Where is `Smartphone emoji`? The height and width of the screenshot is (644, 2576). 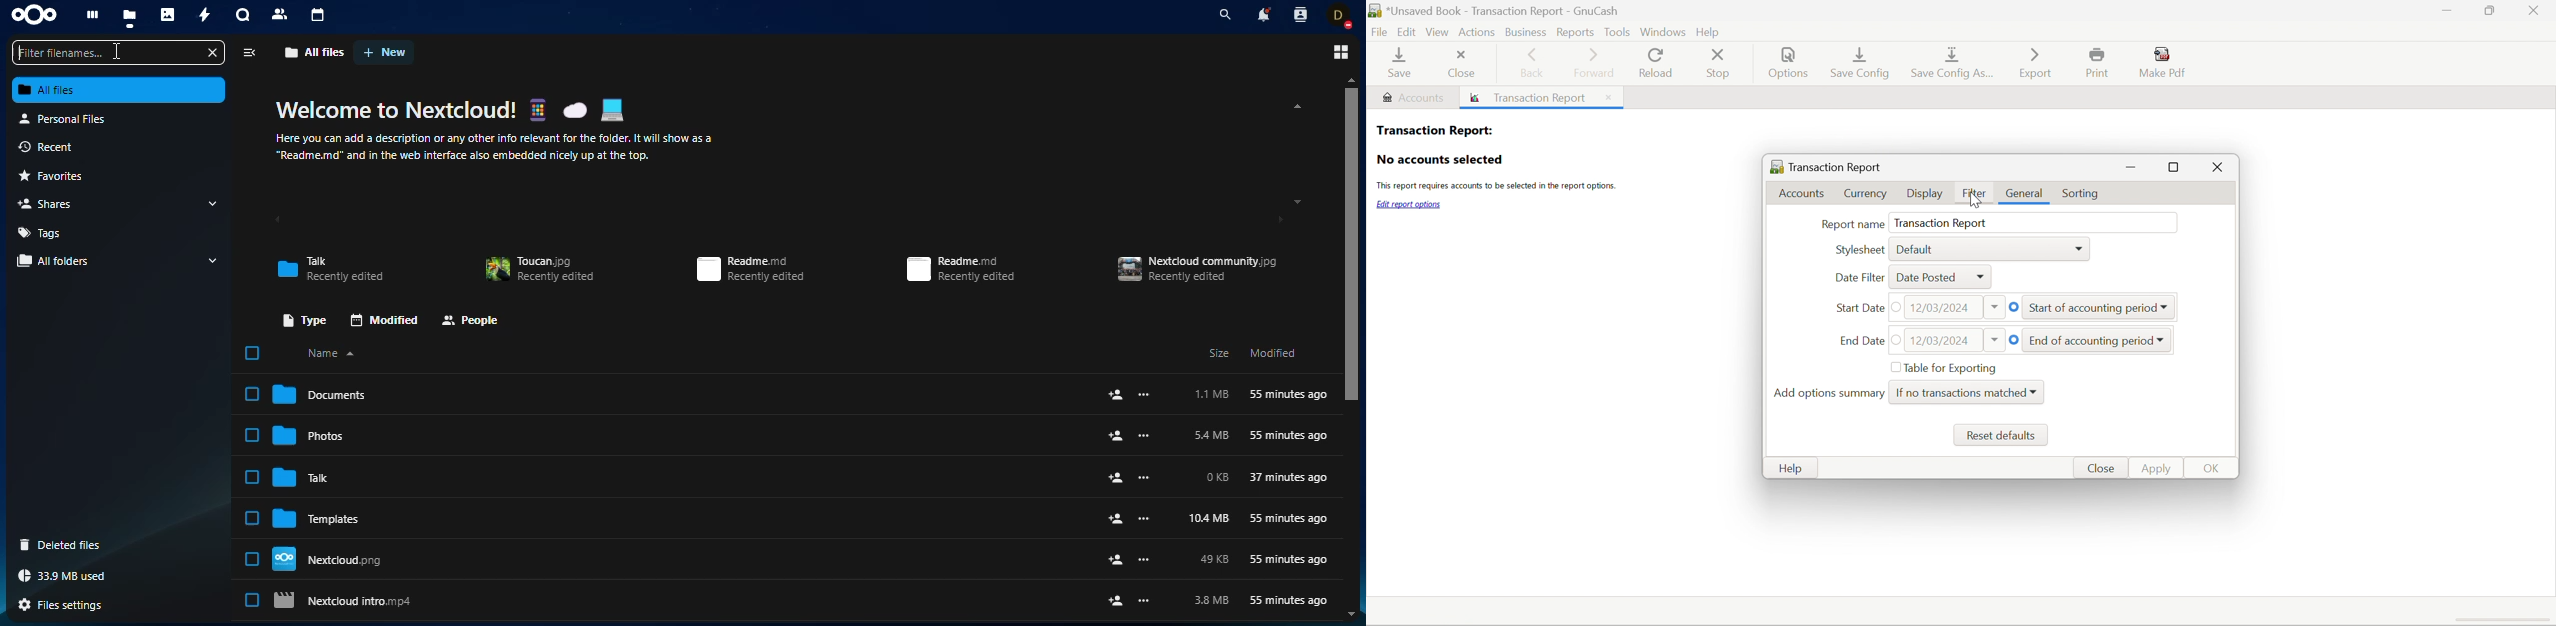
Smartphone emoji is located at coordinates (537, 109).